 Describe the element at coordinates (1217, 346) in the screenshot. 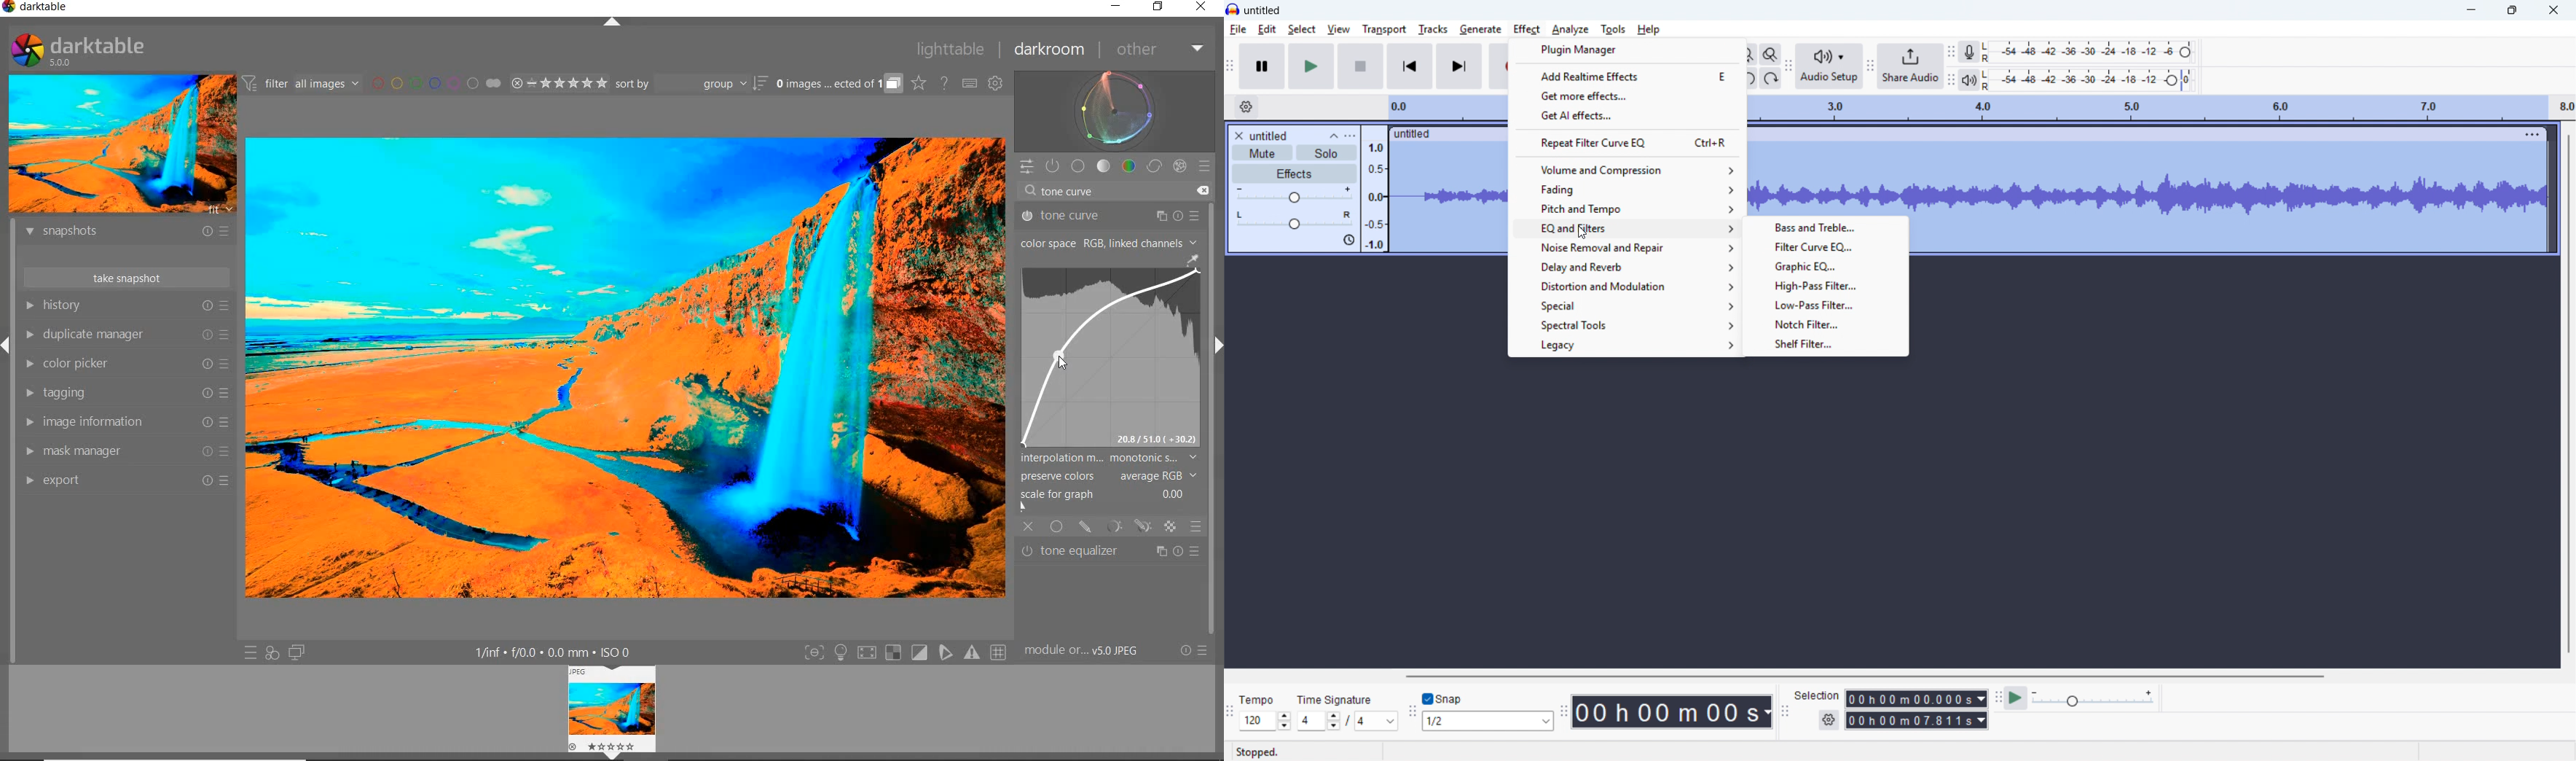

I see `Expand/Collapse` at that location.